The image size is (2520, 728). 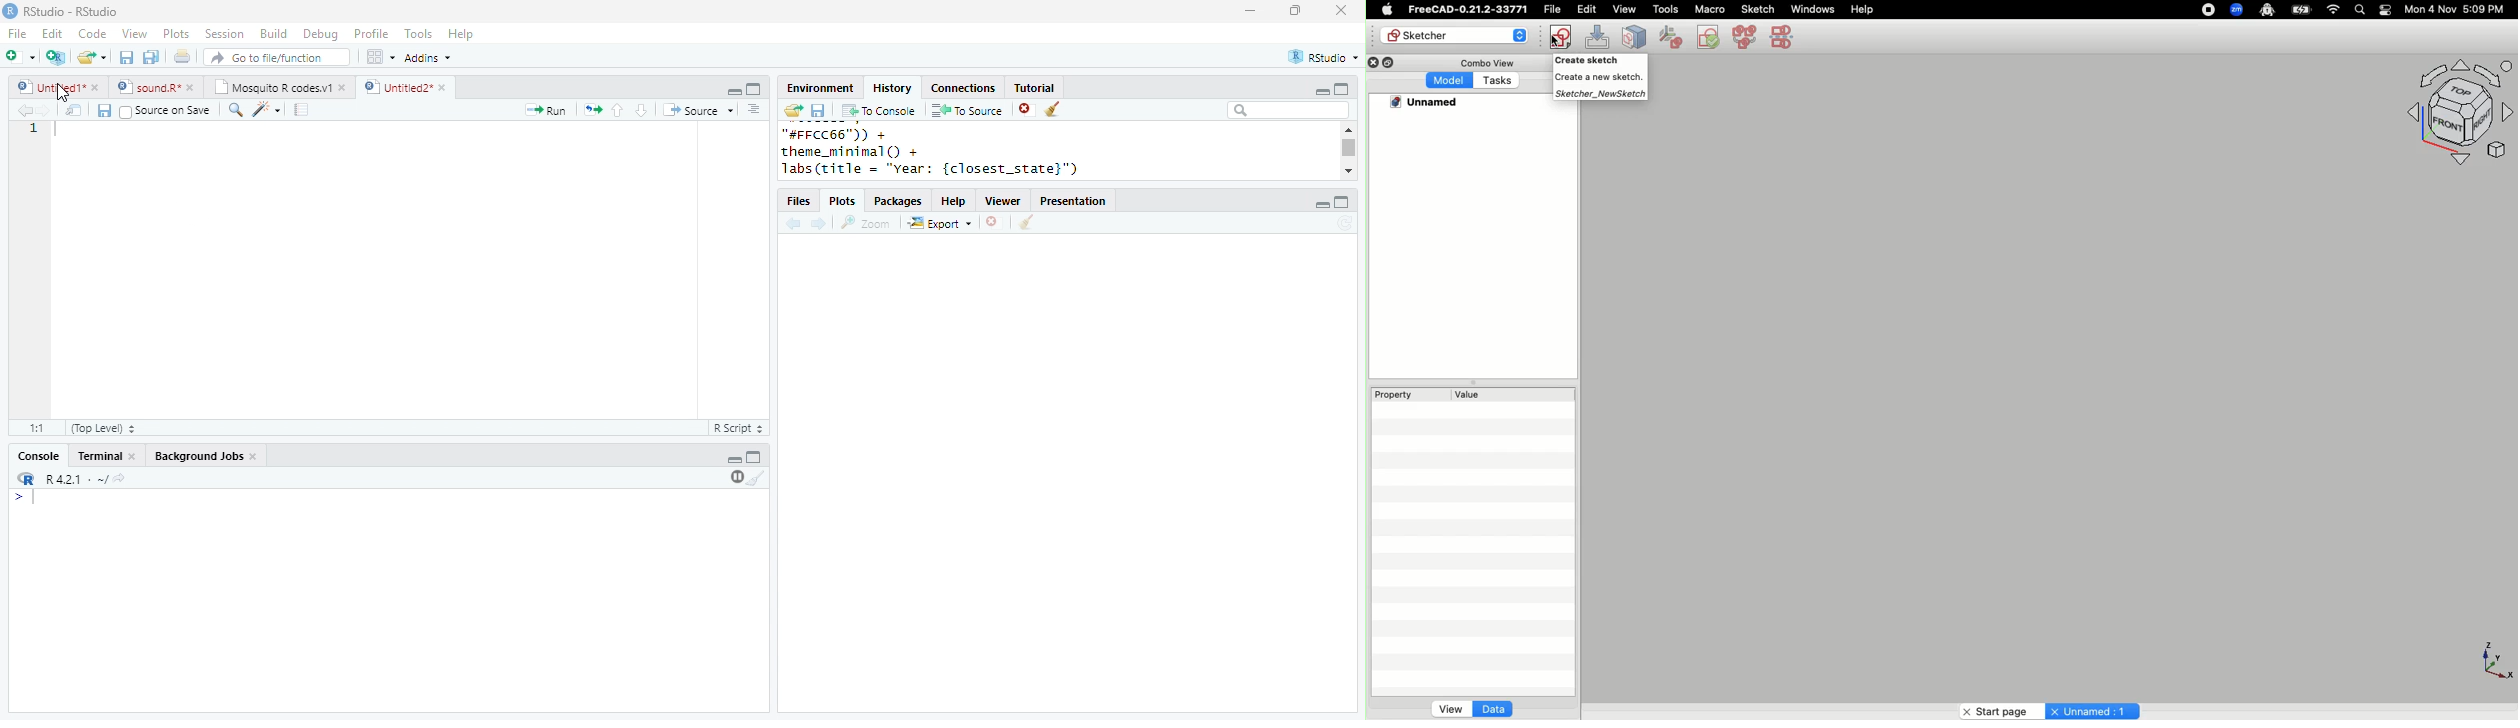 What do you see at coordinates (735, 478) in the screenshot?
I see `pause` at bounding box center [735, 478].